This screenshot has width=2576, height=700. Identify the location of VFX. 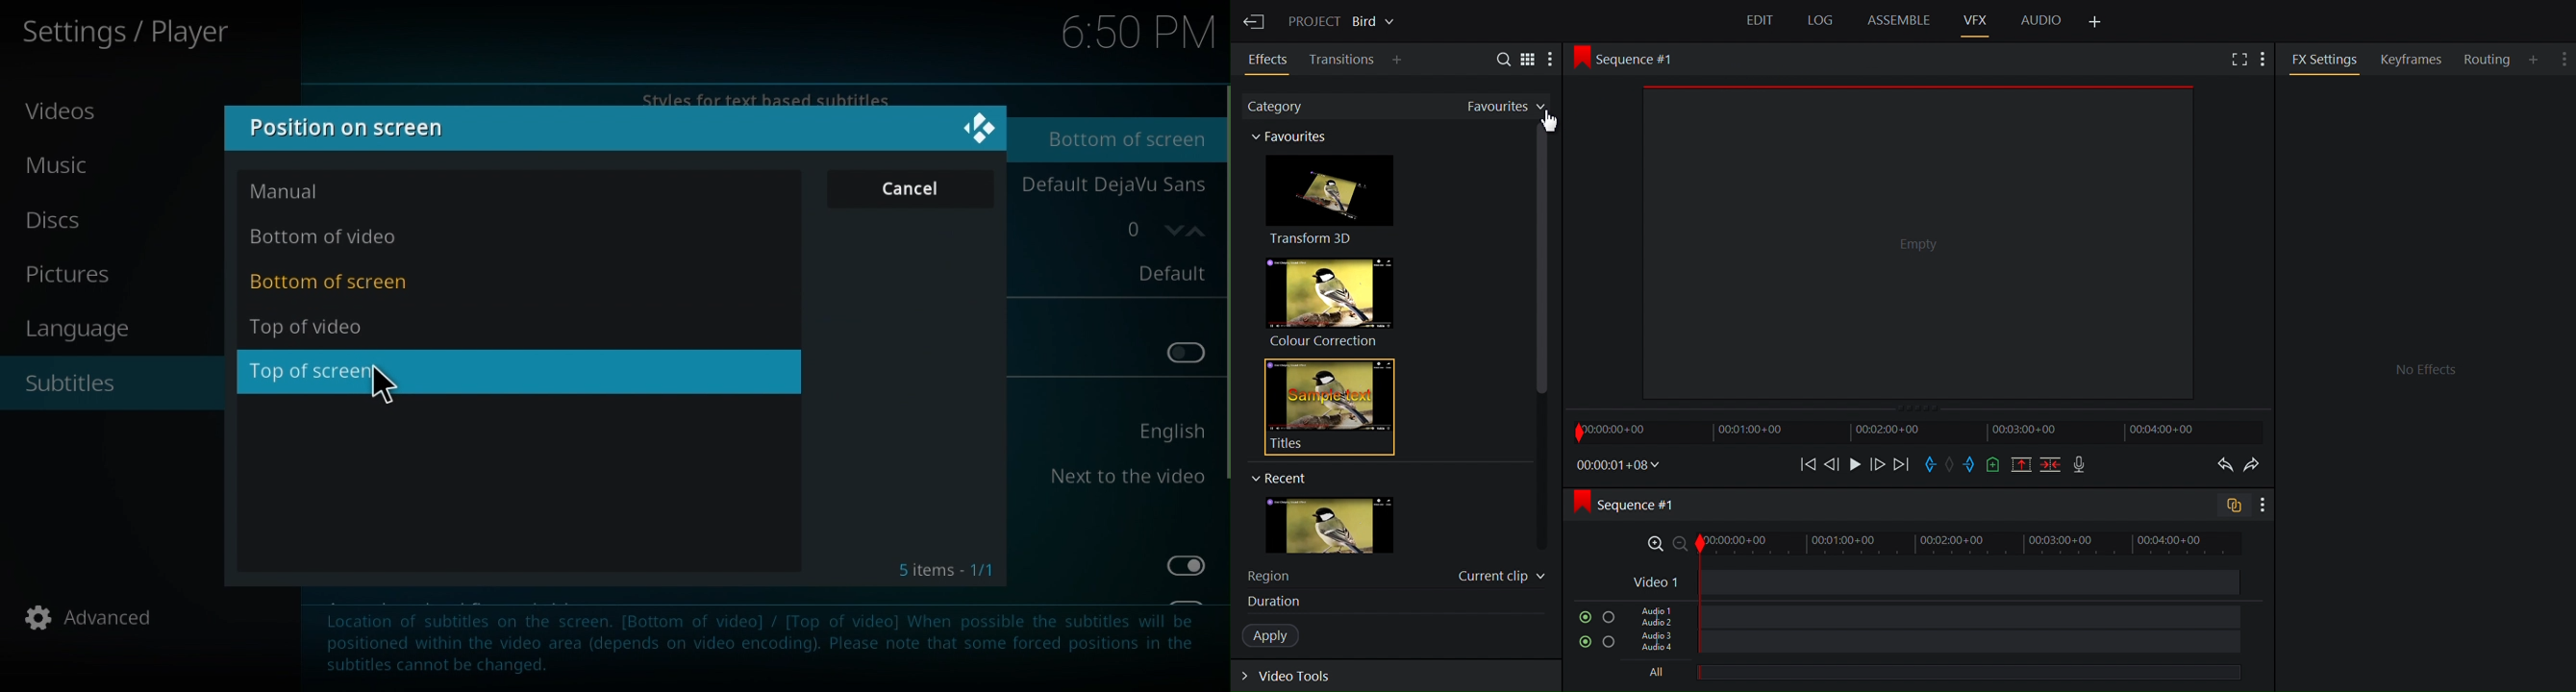
(1977, 20).